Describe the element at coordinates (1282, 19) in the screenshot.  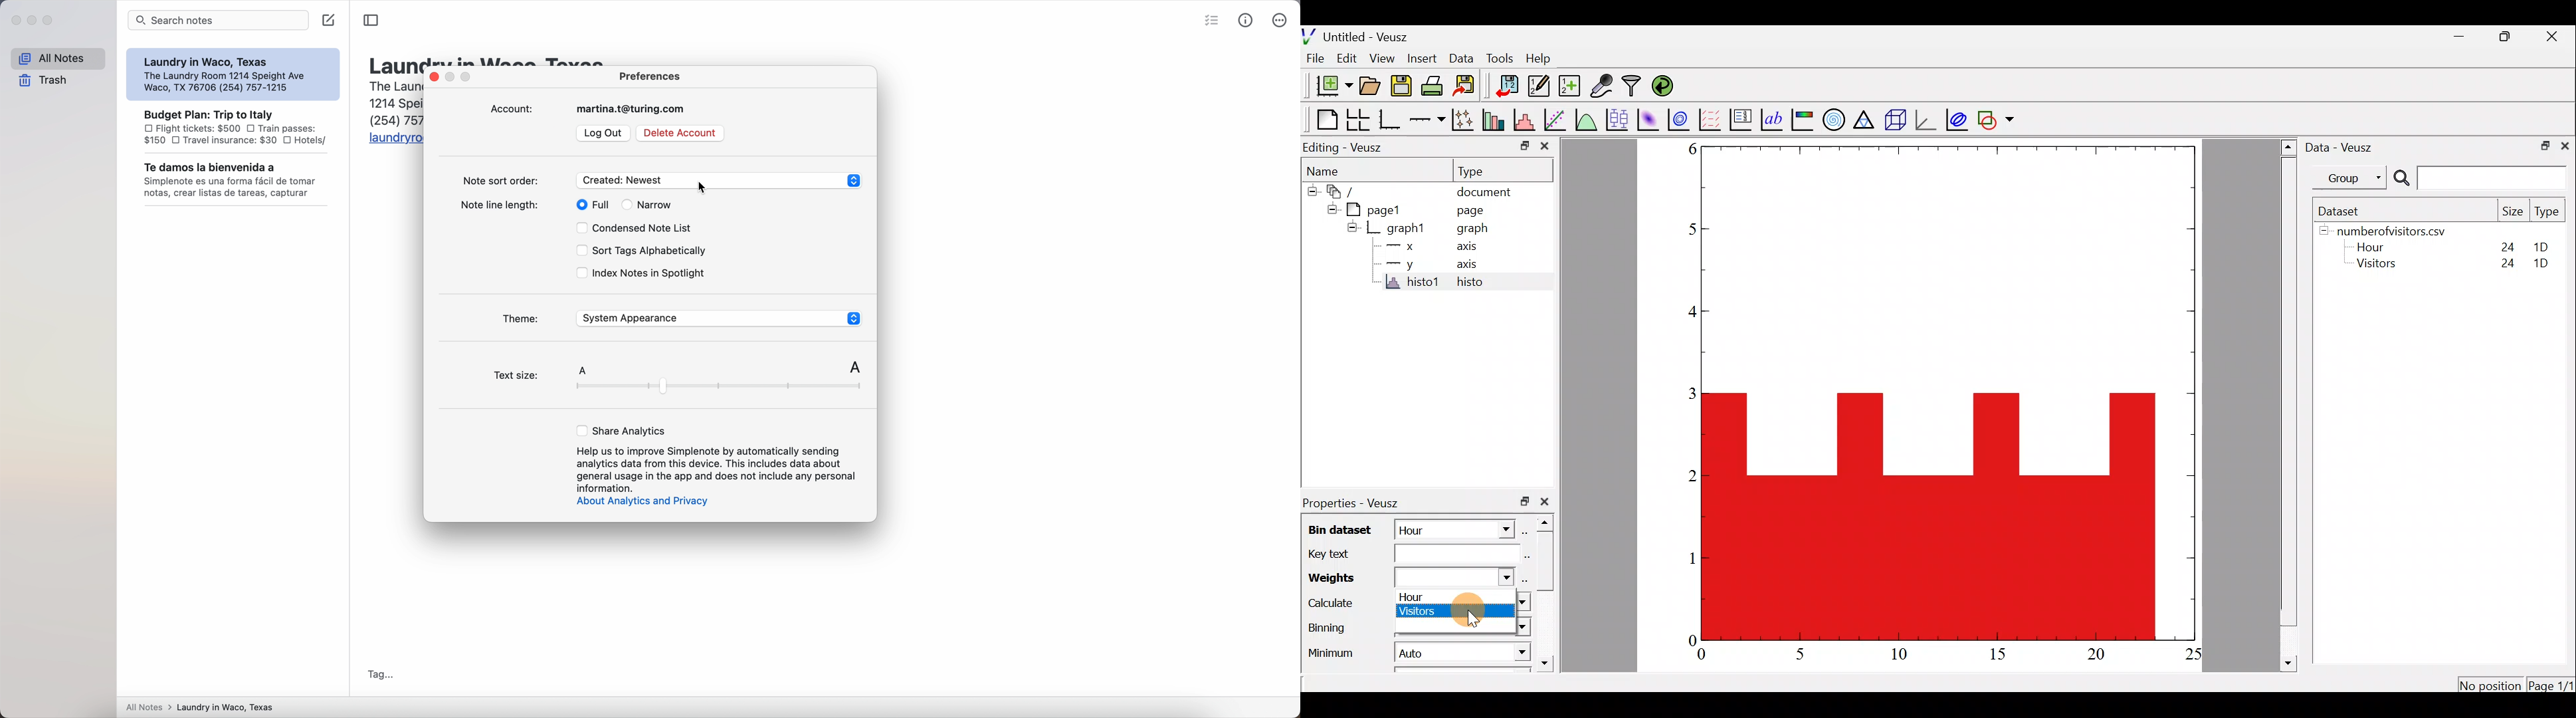
I see `more options` at that location.